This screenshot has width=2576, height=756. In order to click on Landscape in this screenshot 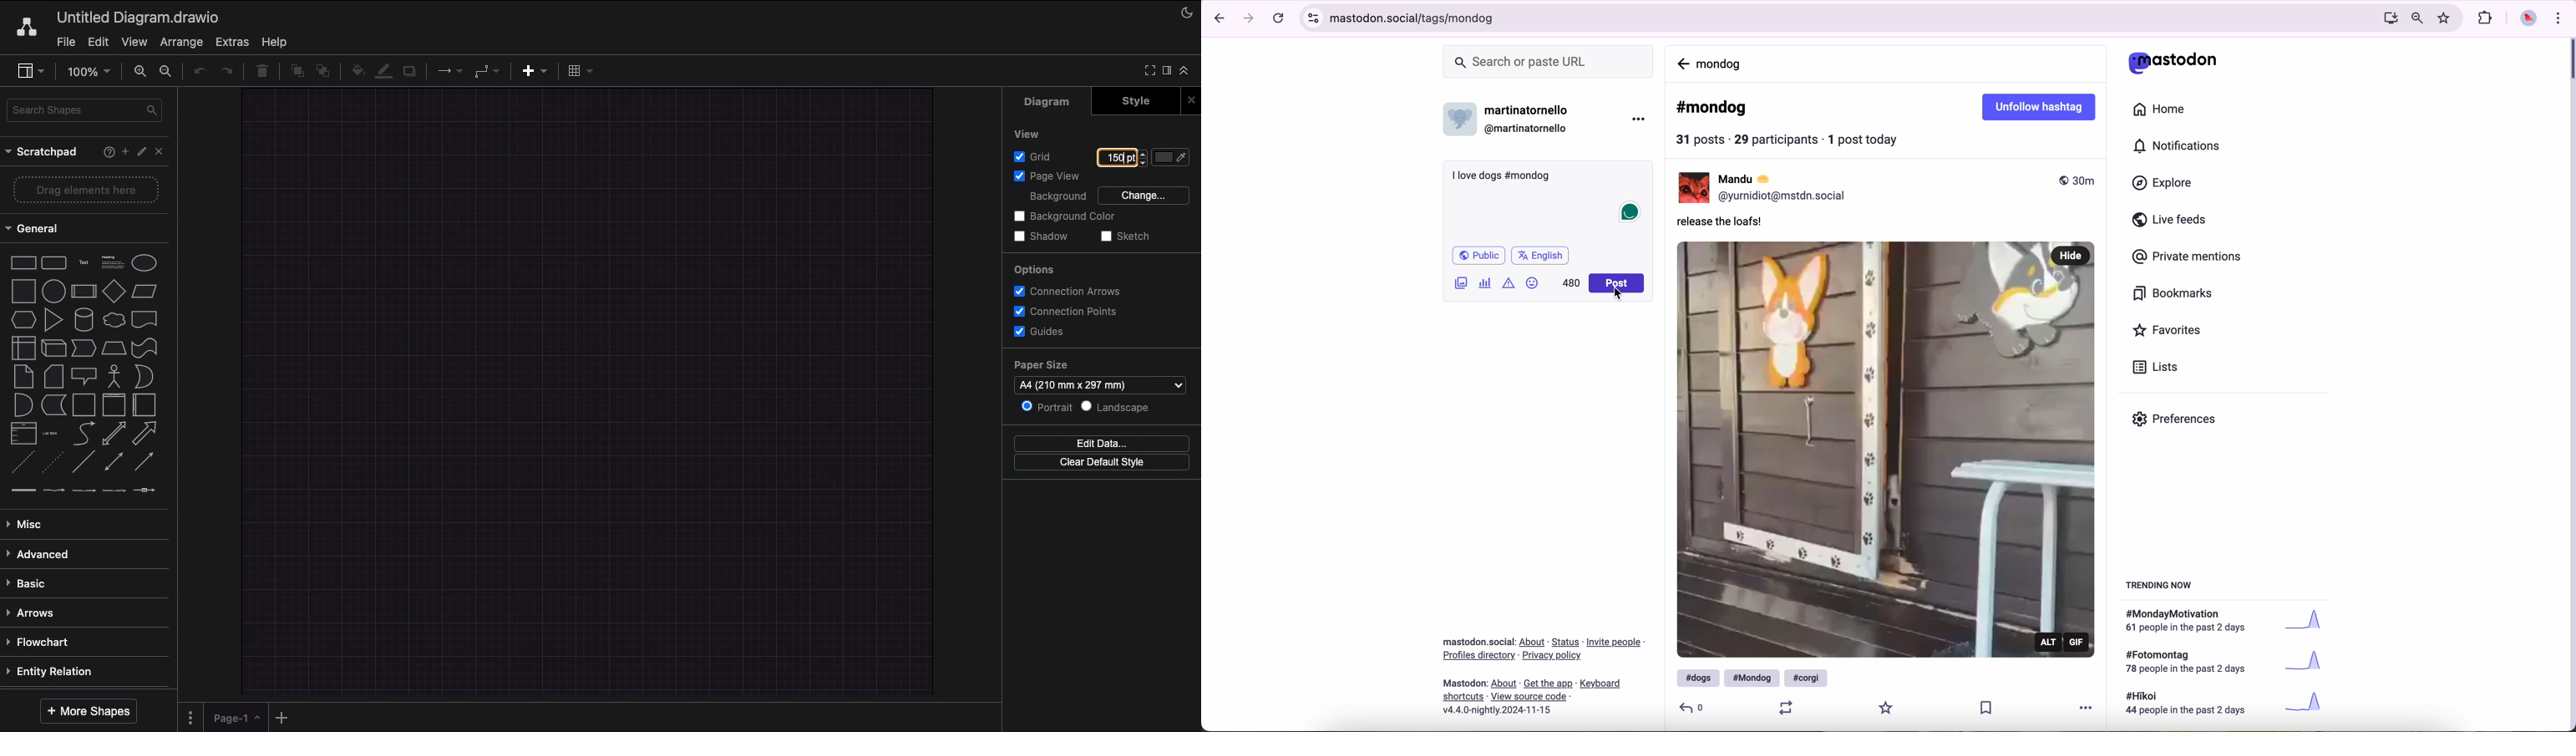, I will do `click(1121, 409)`.